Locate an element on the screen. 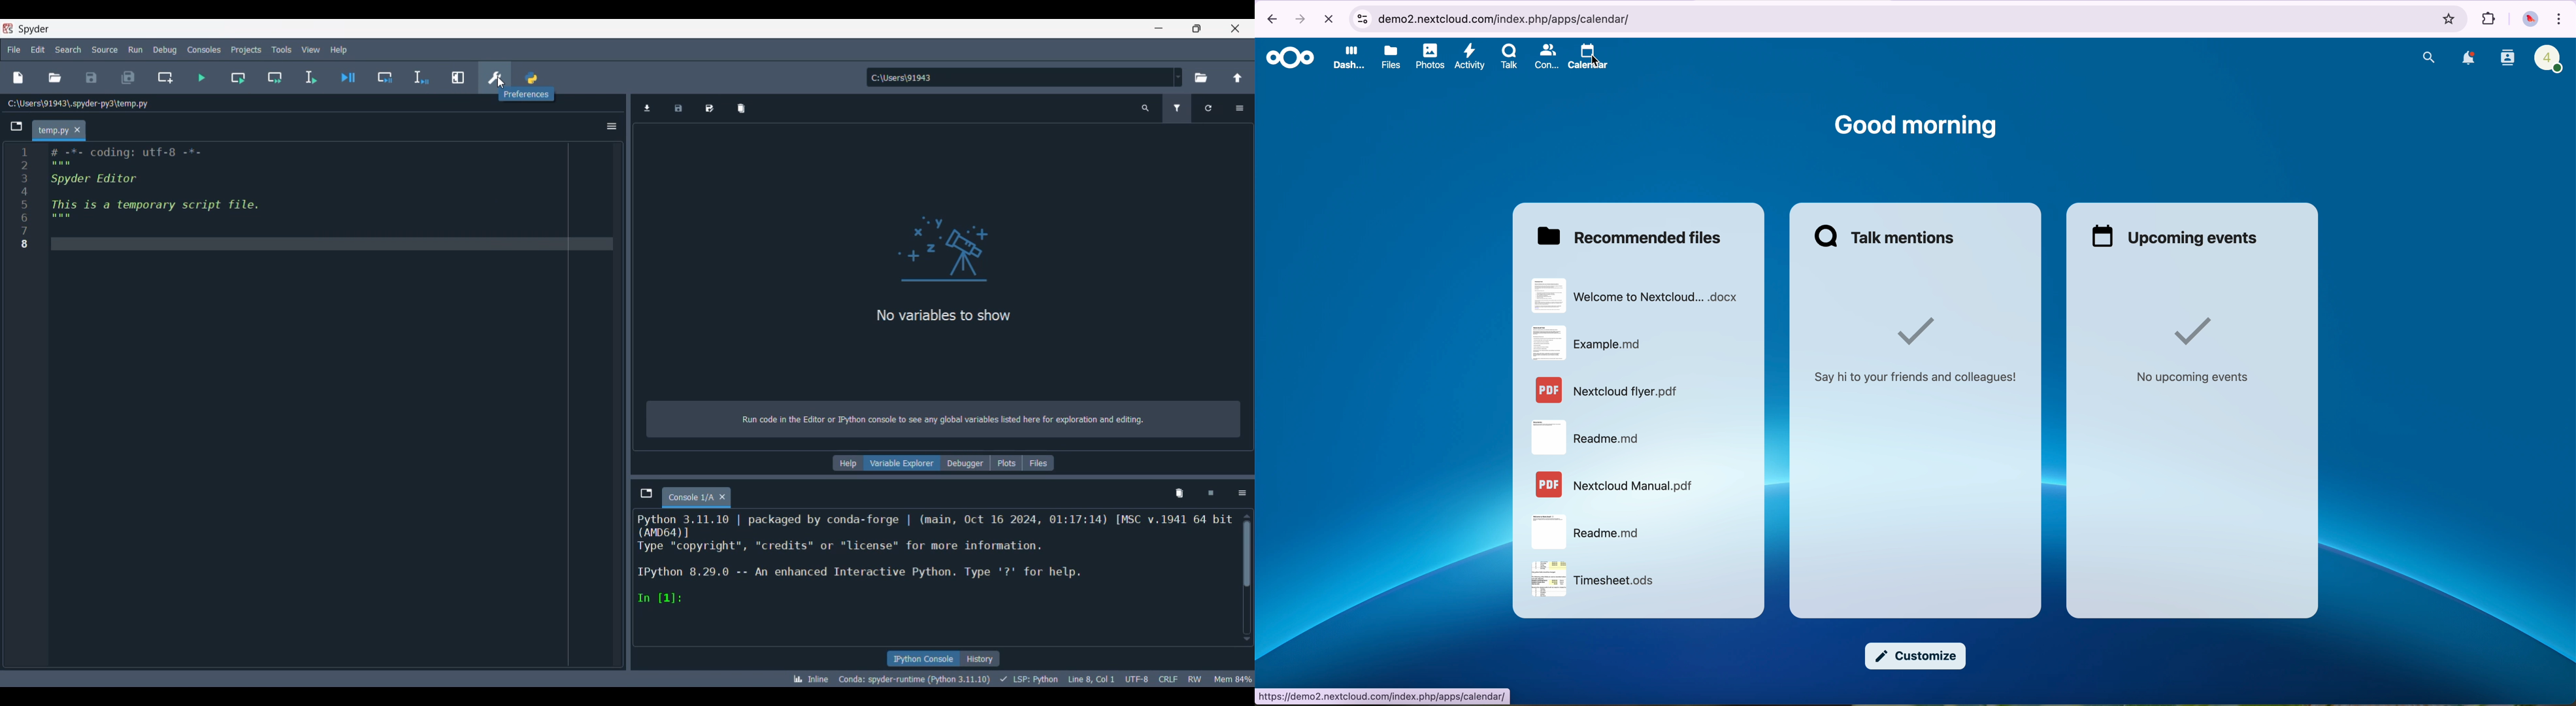  Software logo is located at coordinates (8, 29).